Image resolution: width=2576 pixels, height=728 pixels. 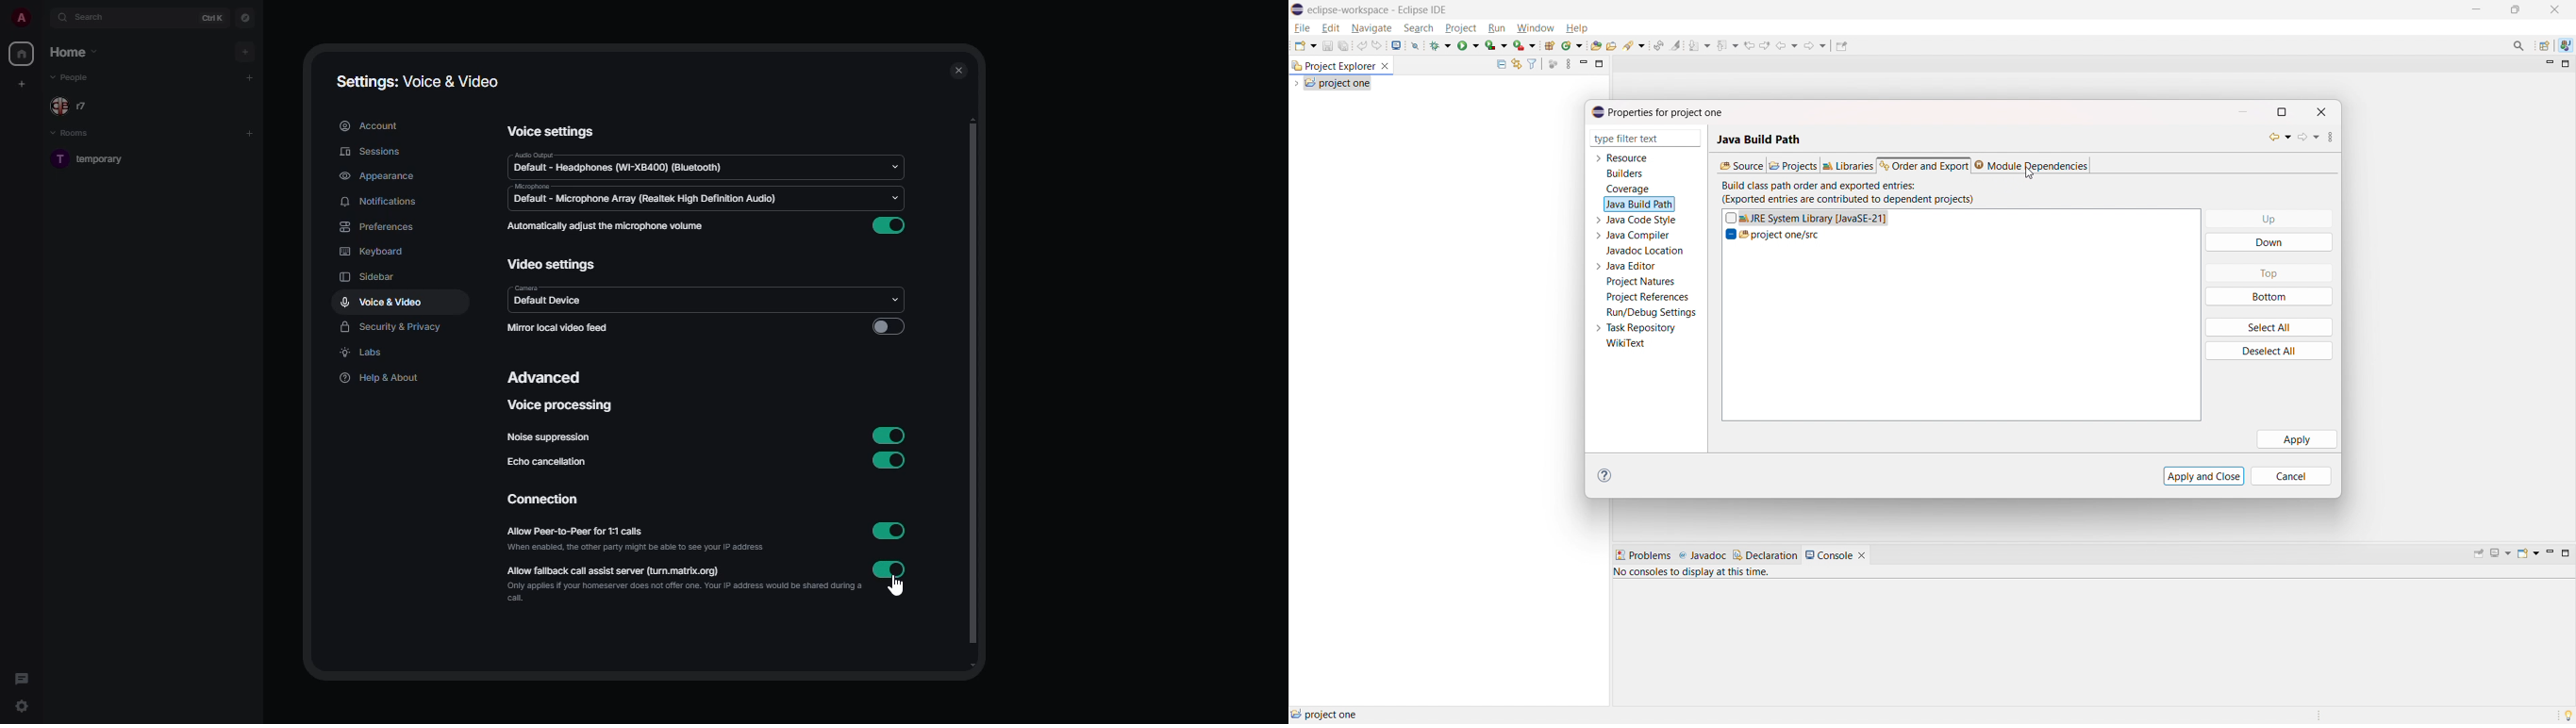 What do you see at coordinates (890, 532) in the screenshot?
I see `enabled` at bounding box center [890, 532].